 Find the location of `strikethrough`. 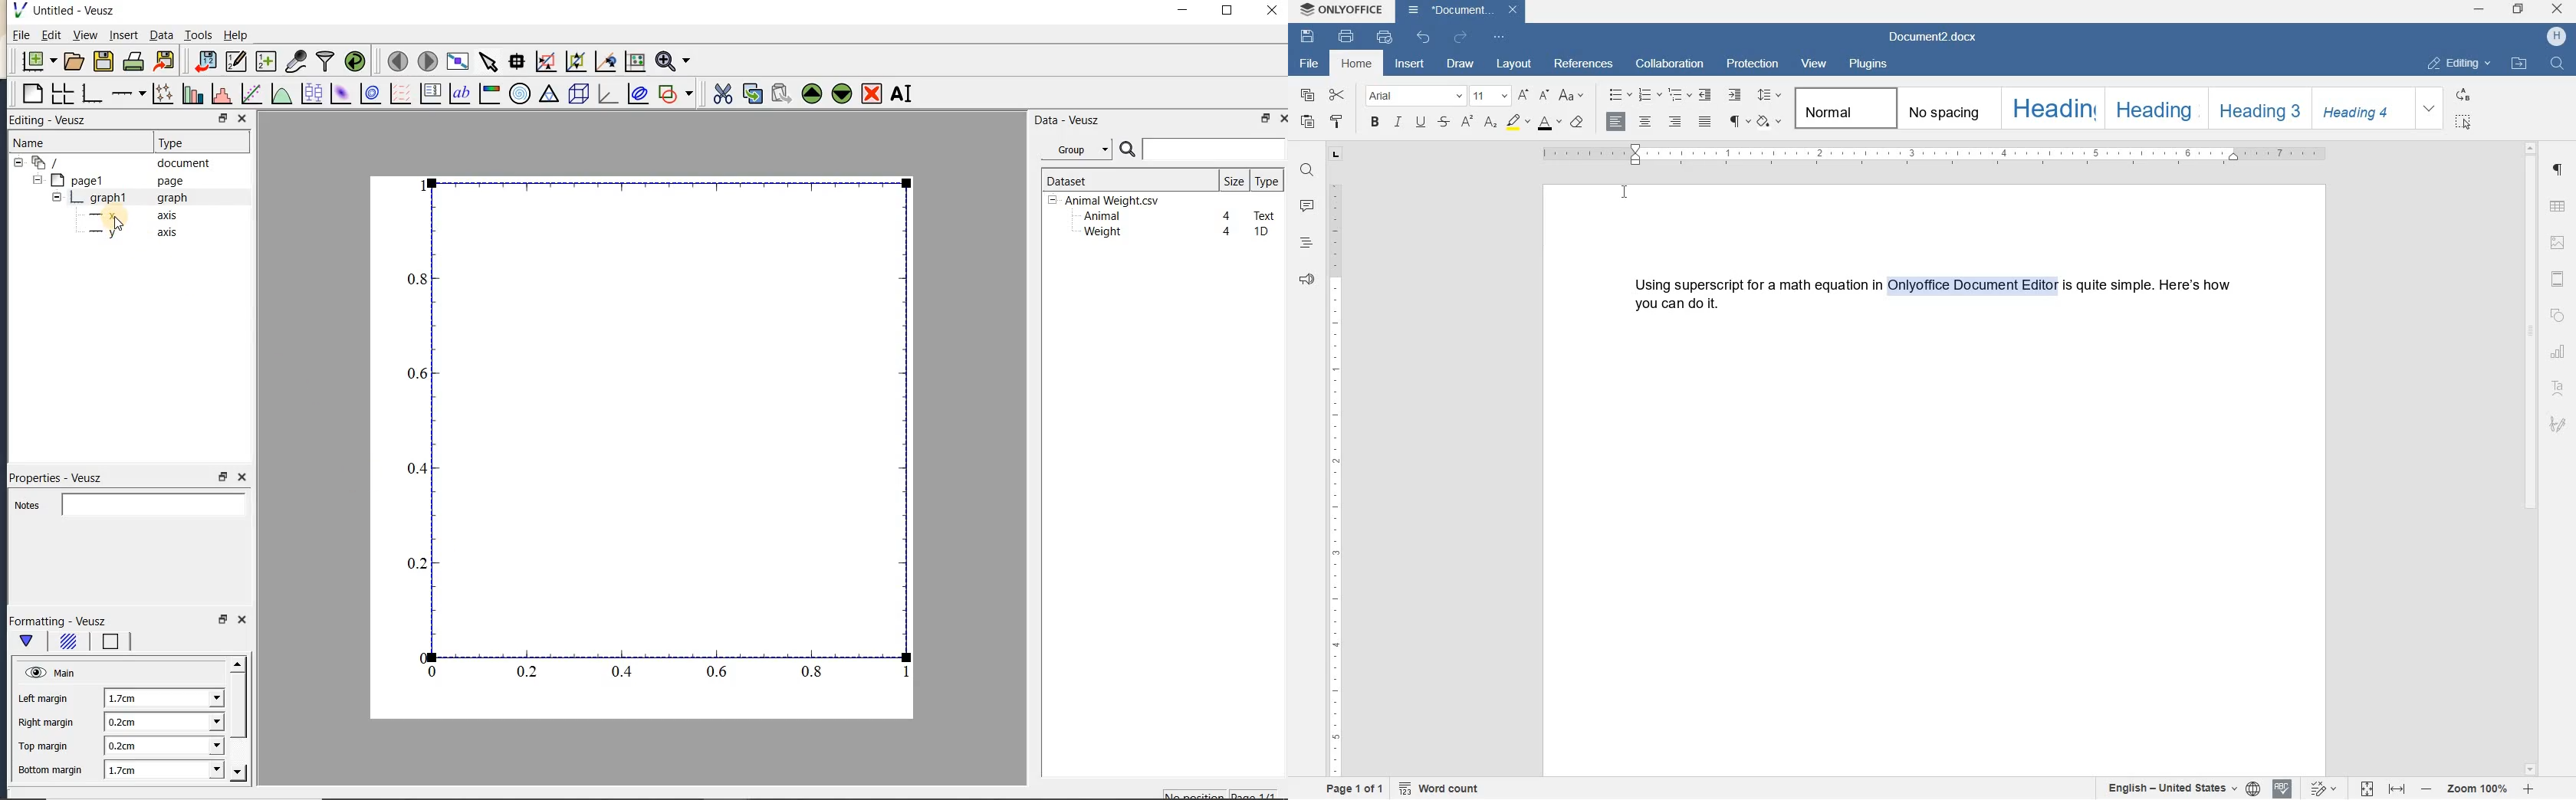

strikethrough is located at coordinates (1444, 123).